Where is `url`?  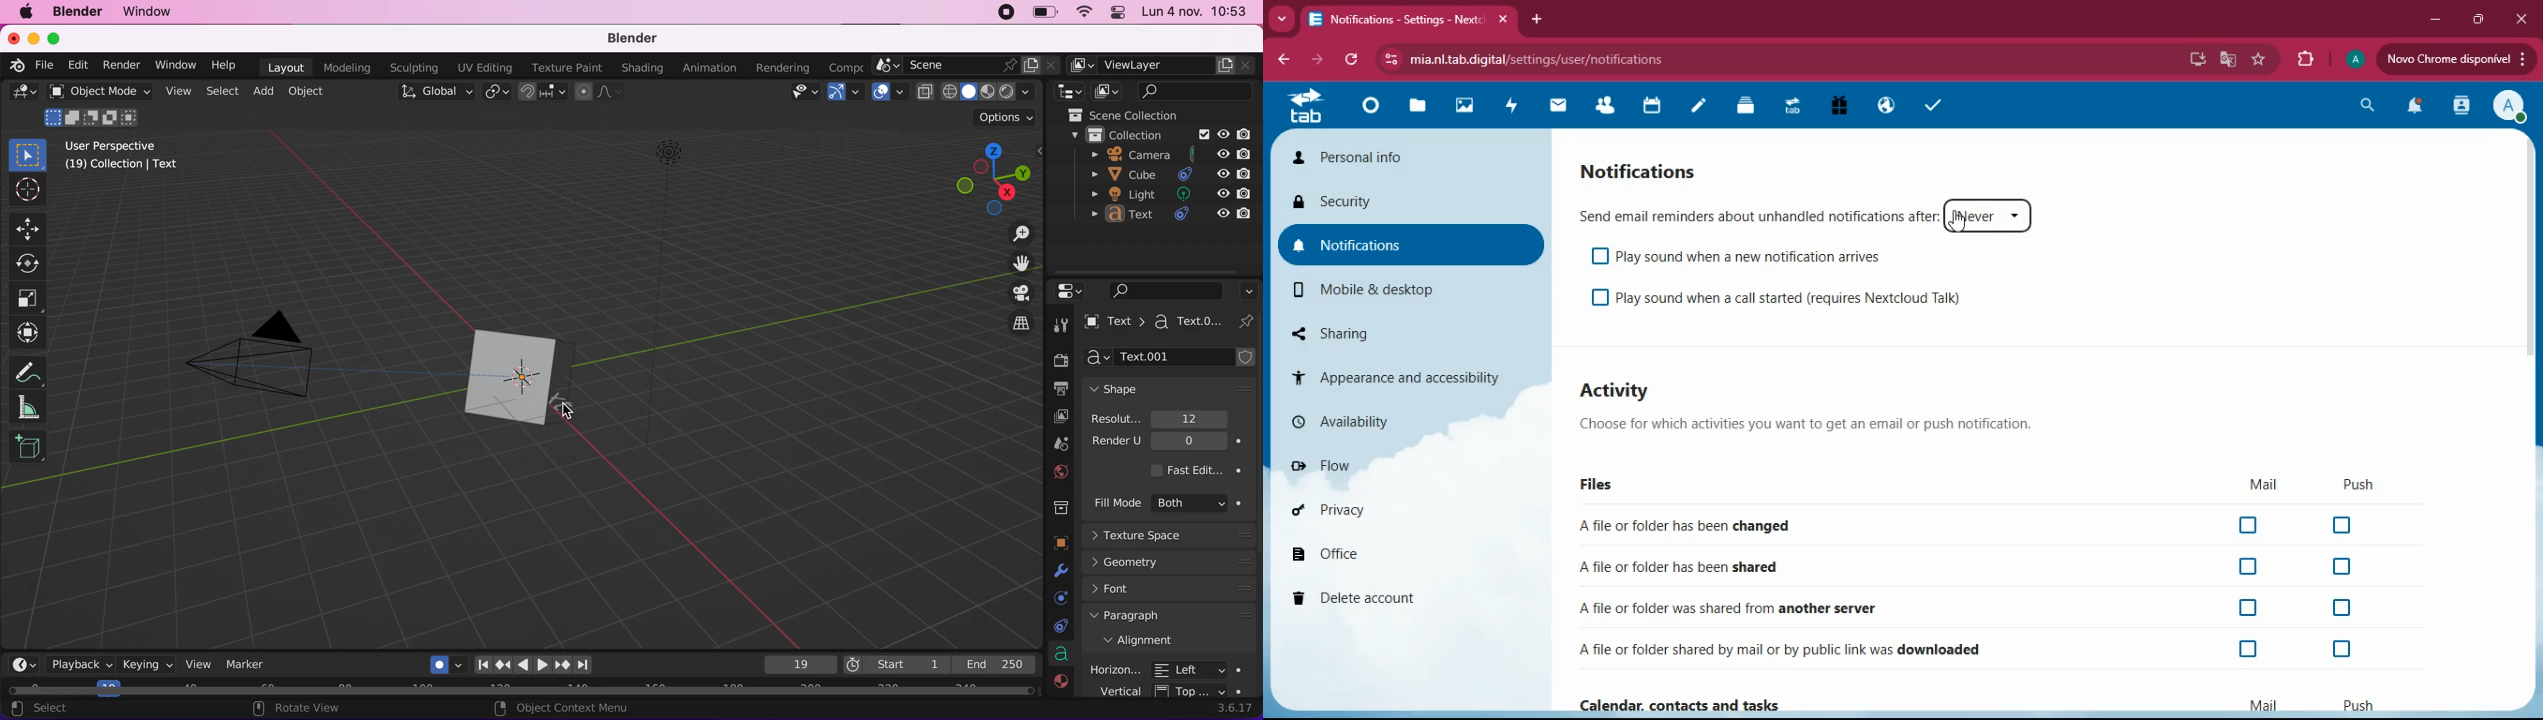 url is located at coordinates (1527, 57).